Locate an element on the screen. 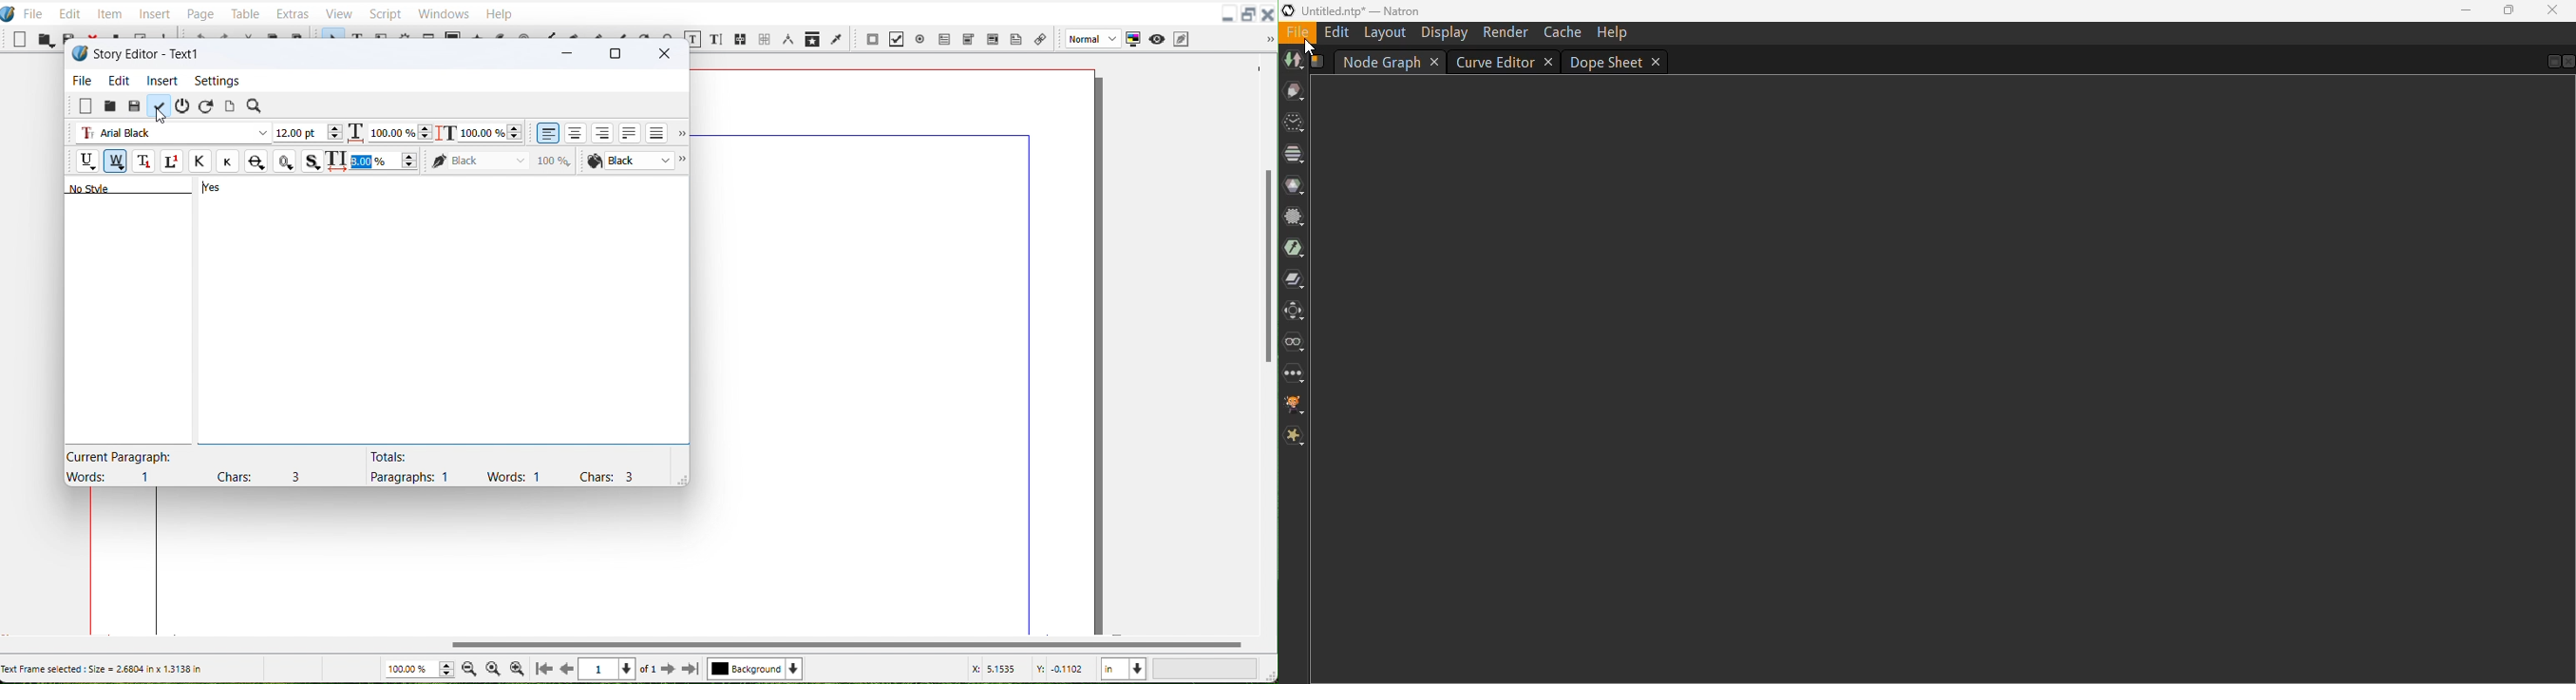 The width and height of the screenshot is (2576, 700). Edit is located at coordinates (69, 12).